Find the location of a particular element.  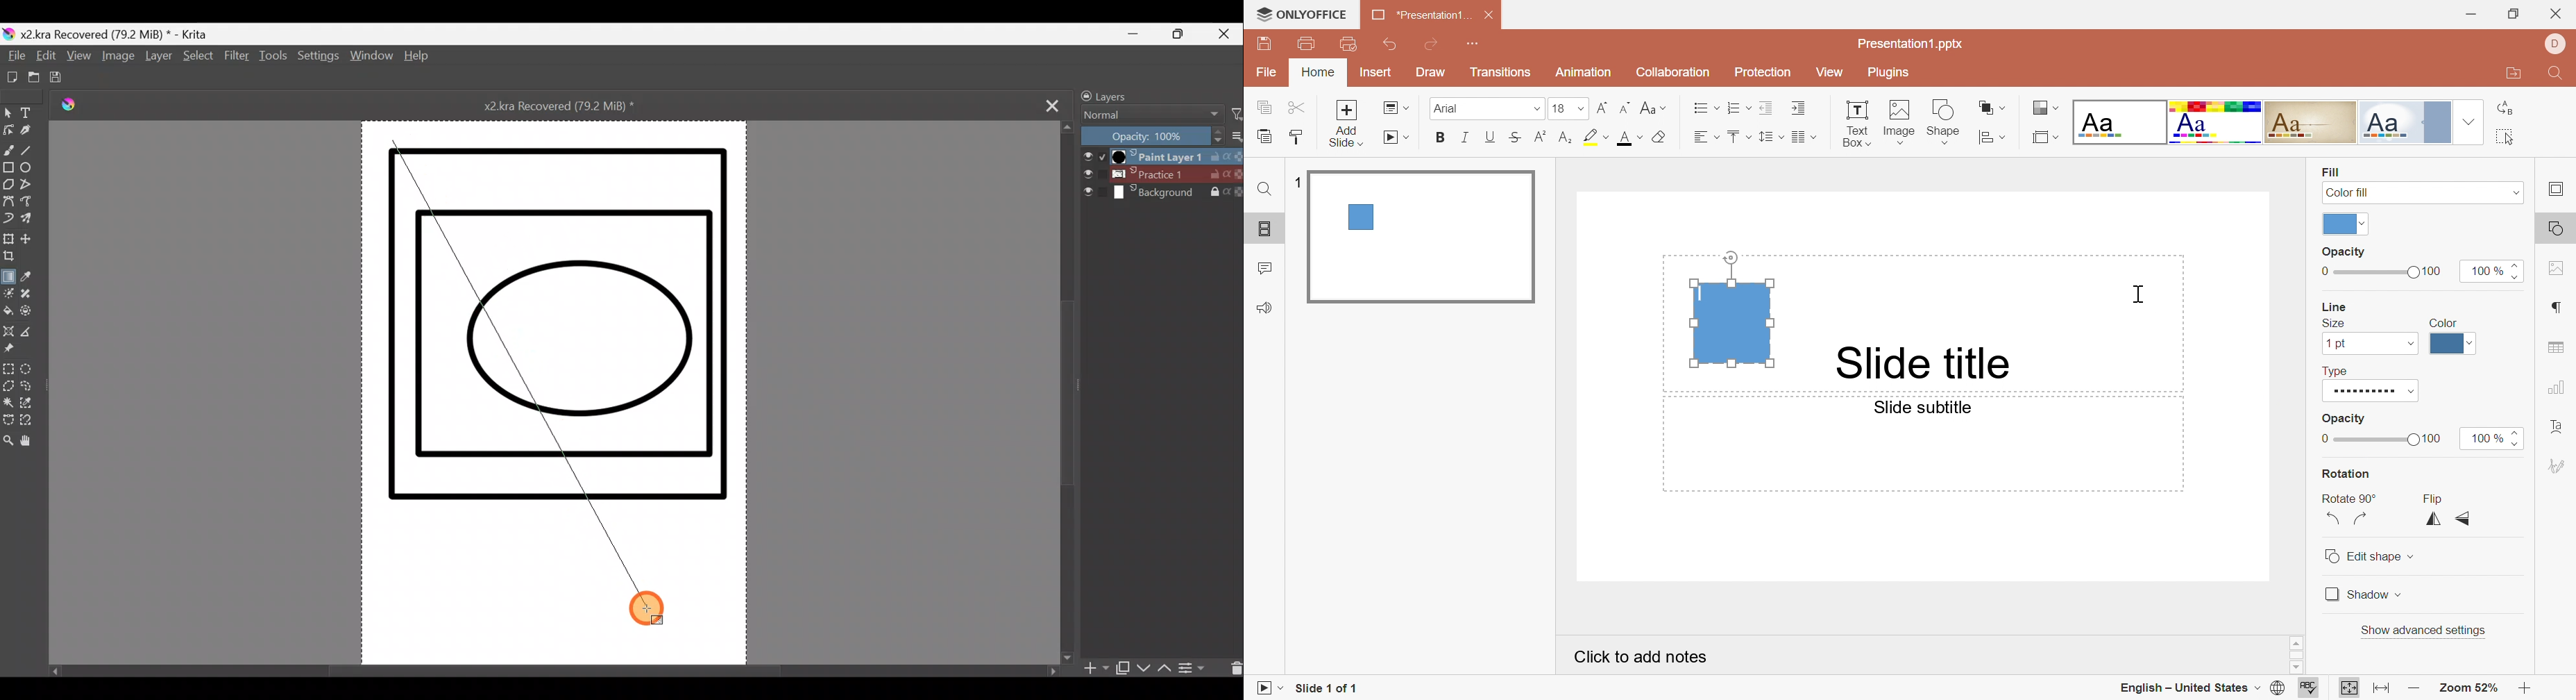

Flip Horizontally is located at coordinates (2430, 521).